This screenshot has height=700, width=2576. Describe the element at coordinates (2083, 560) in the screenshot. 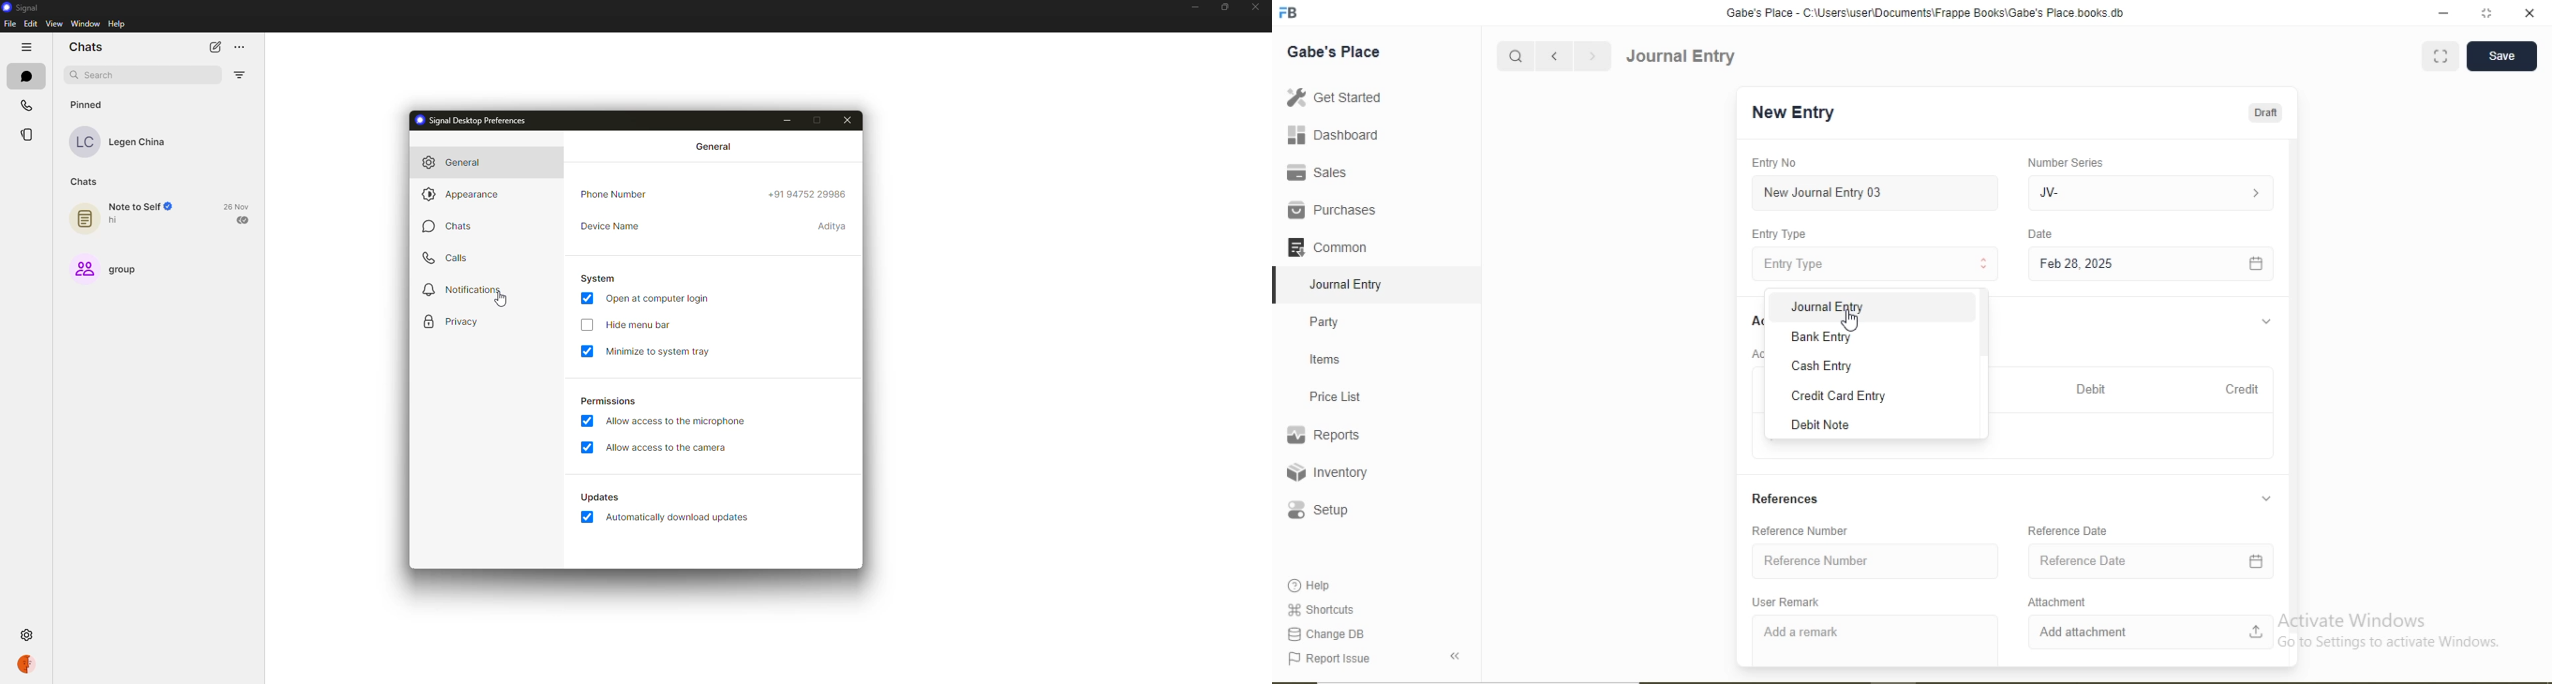

I see `Reference Date` at that location.